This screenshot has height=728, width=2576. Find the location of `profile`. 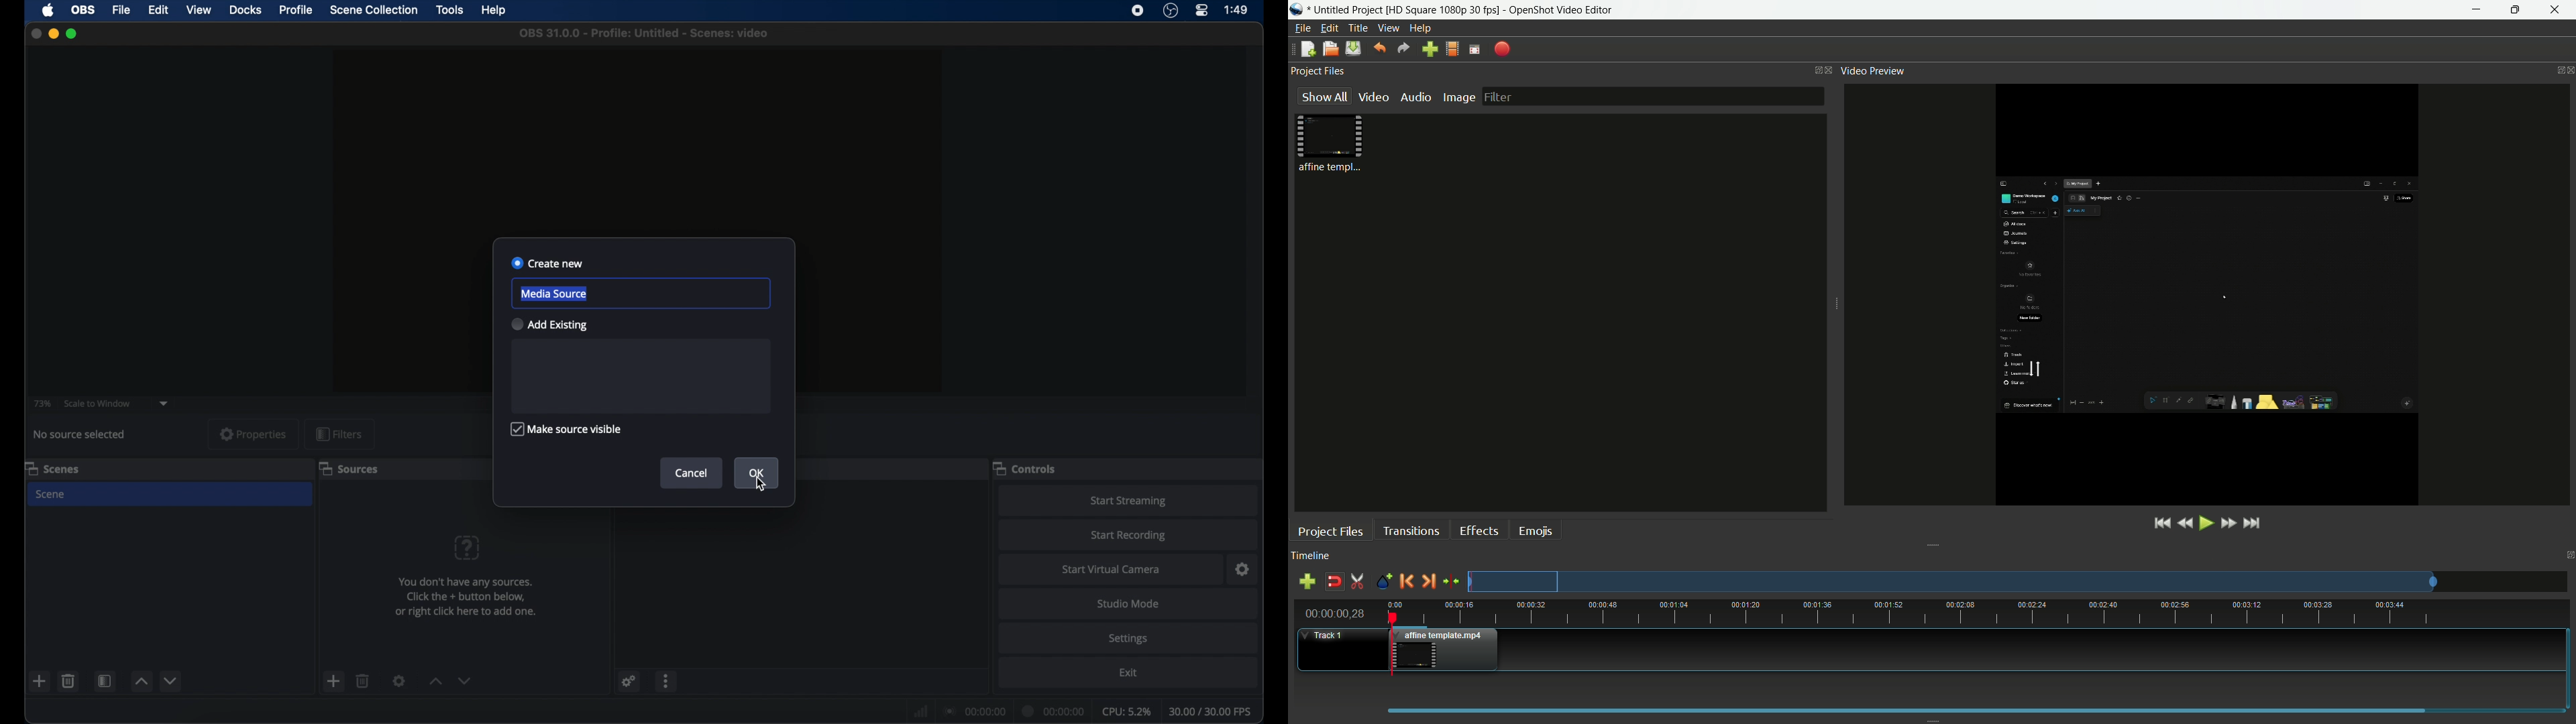

profile is located at coordinates (1452, 49).